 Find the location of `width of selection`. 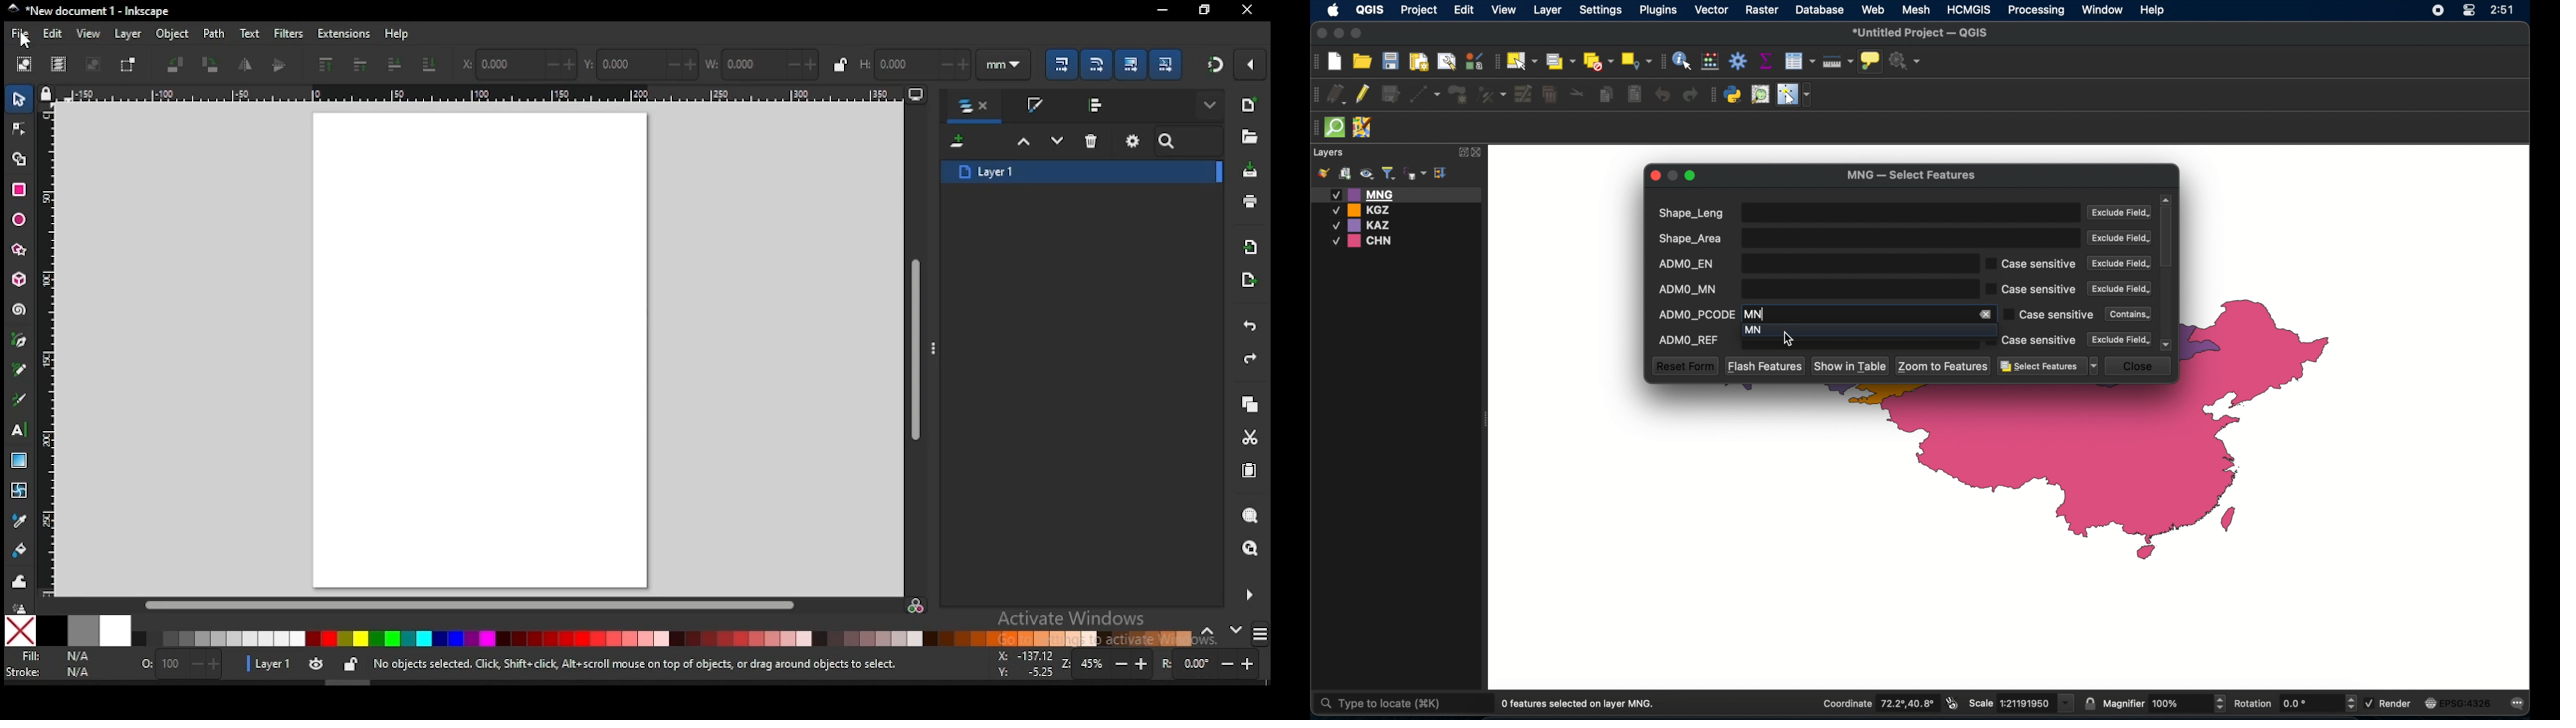

width of selection is located at coordinates (763, 64).